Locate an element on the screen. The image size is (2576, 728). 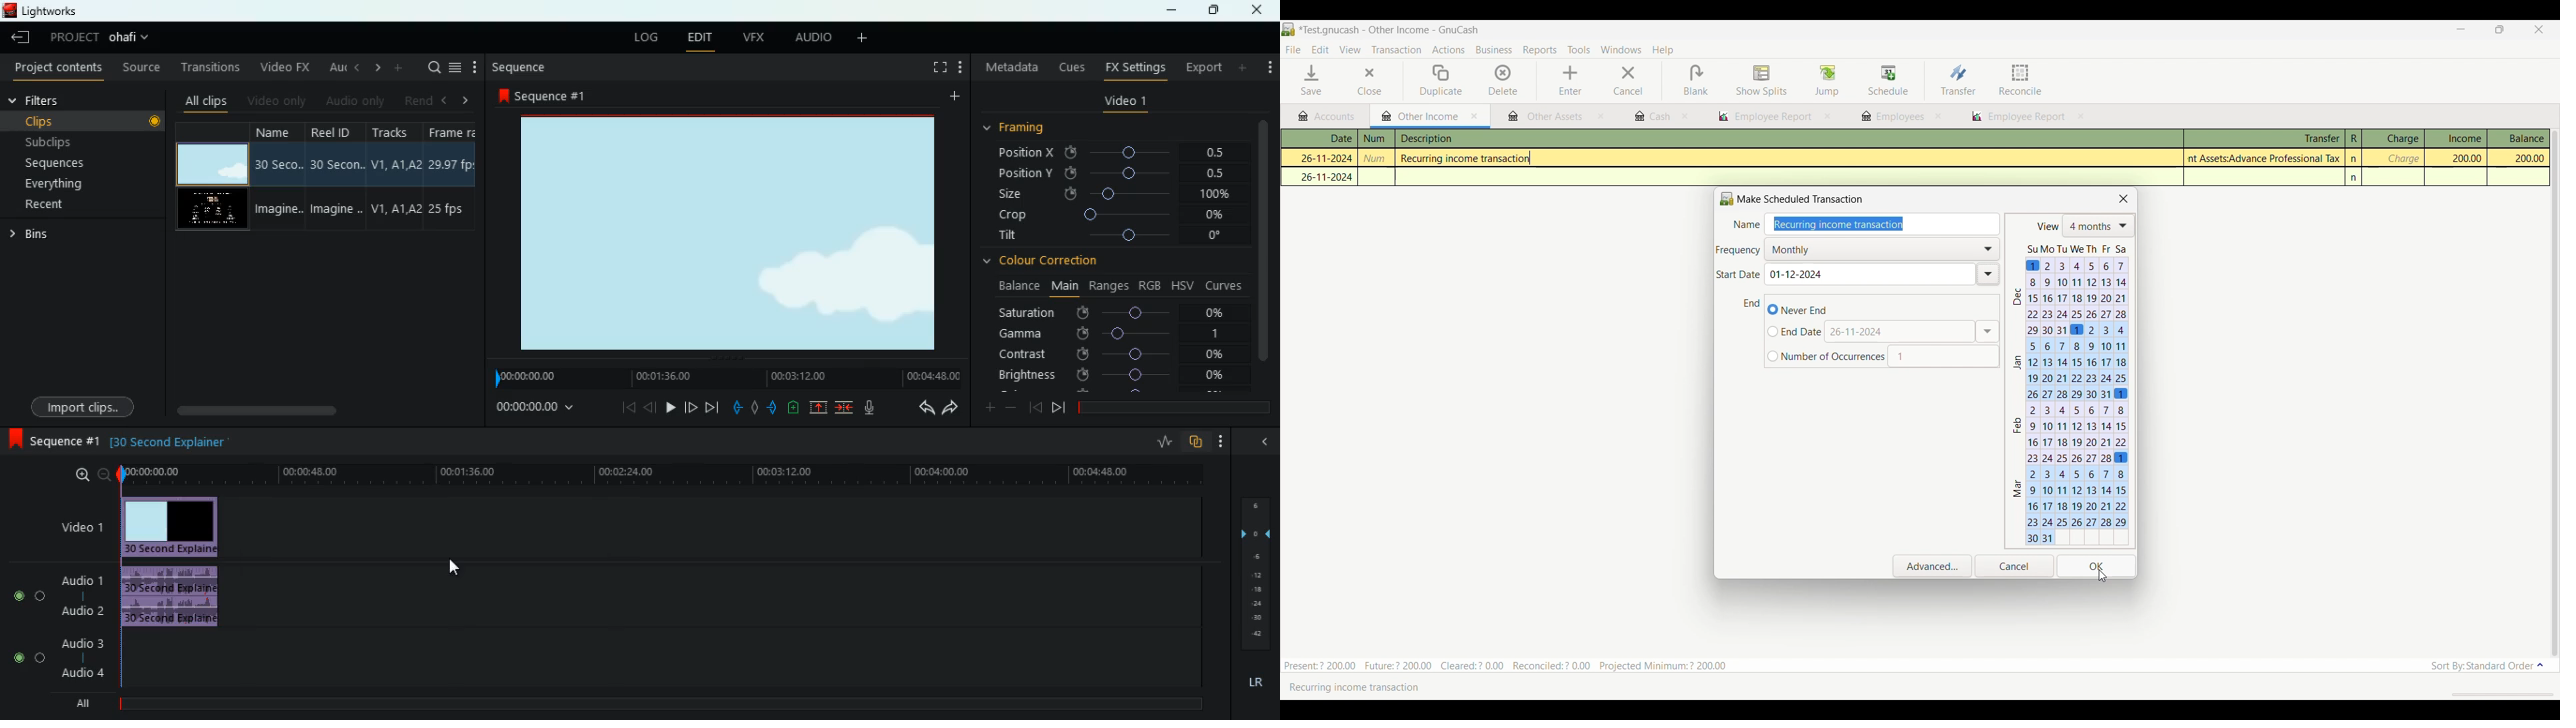
n is located at coordinates (2355, 159).